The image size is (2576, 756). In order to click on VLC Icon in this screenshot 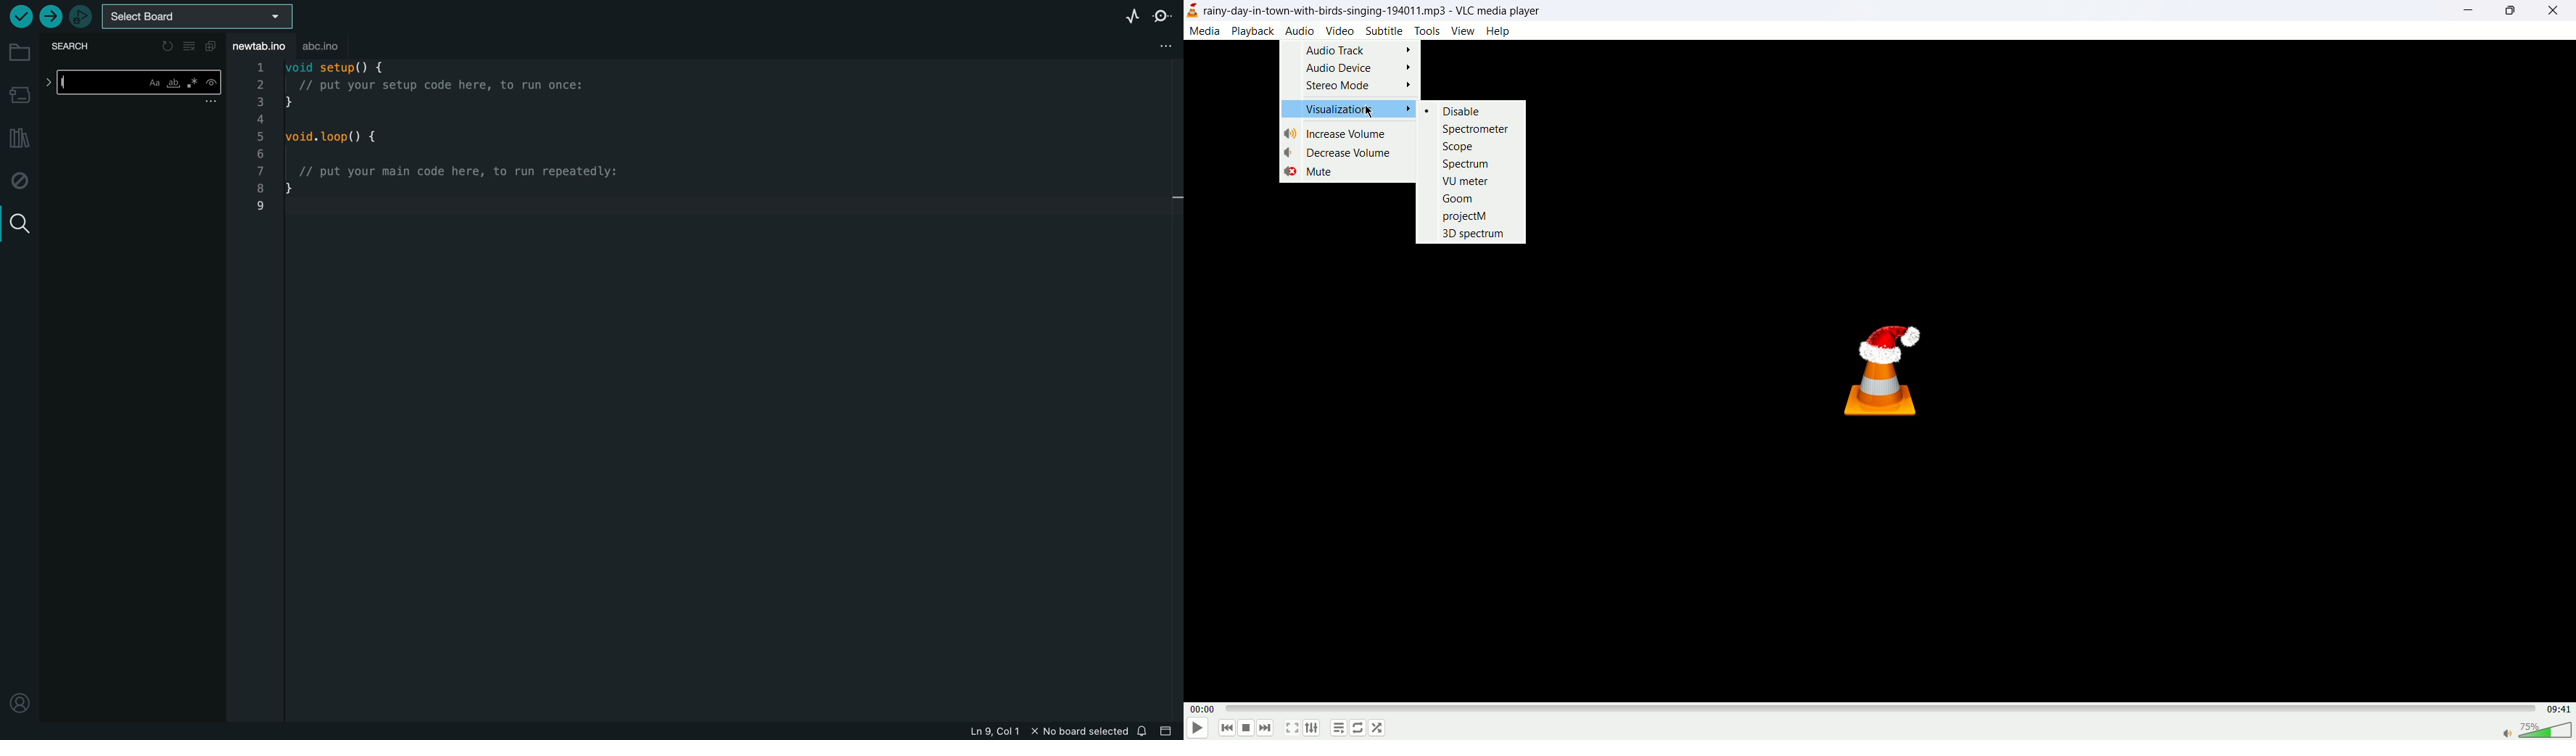, I will do `click(1887, 369)`.